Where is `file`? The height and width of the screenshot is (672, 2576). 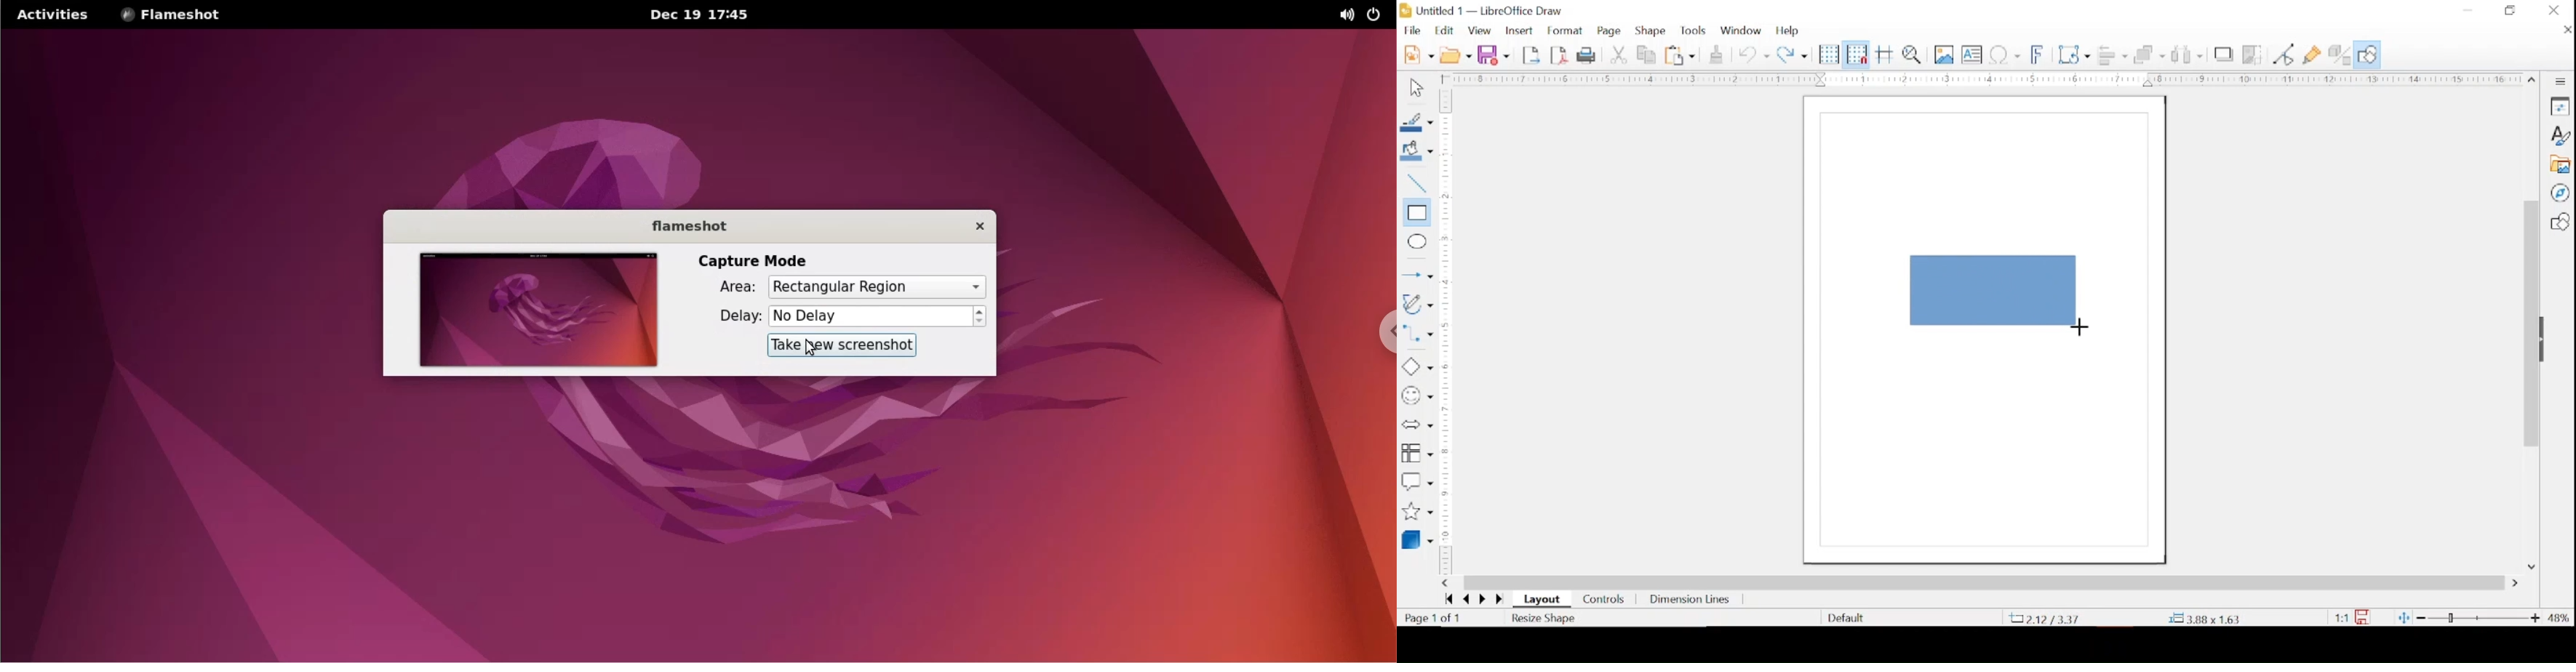 file is located at coordinates (1412, 30).